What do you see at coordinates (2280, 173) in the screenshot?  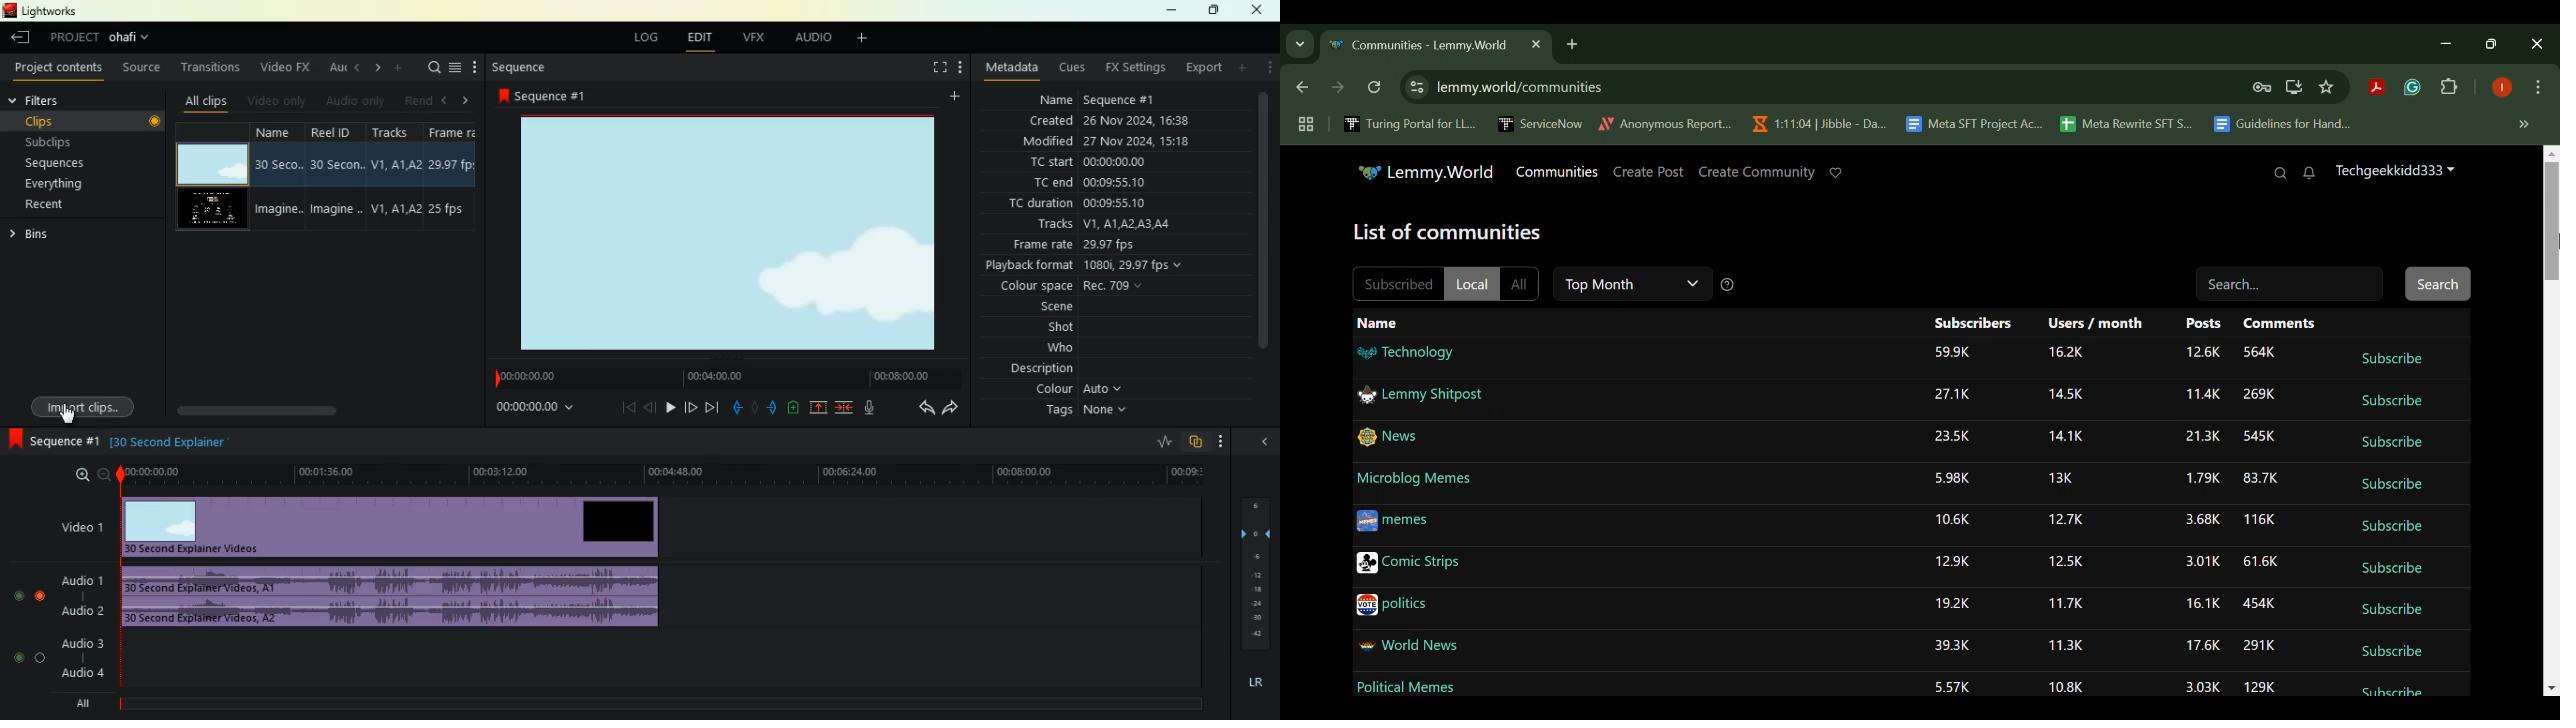 I see `Search ` at bounding box center [2280, 173].